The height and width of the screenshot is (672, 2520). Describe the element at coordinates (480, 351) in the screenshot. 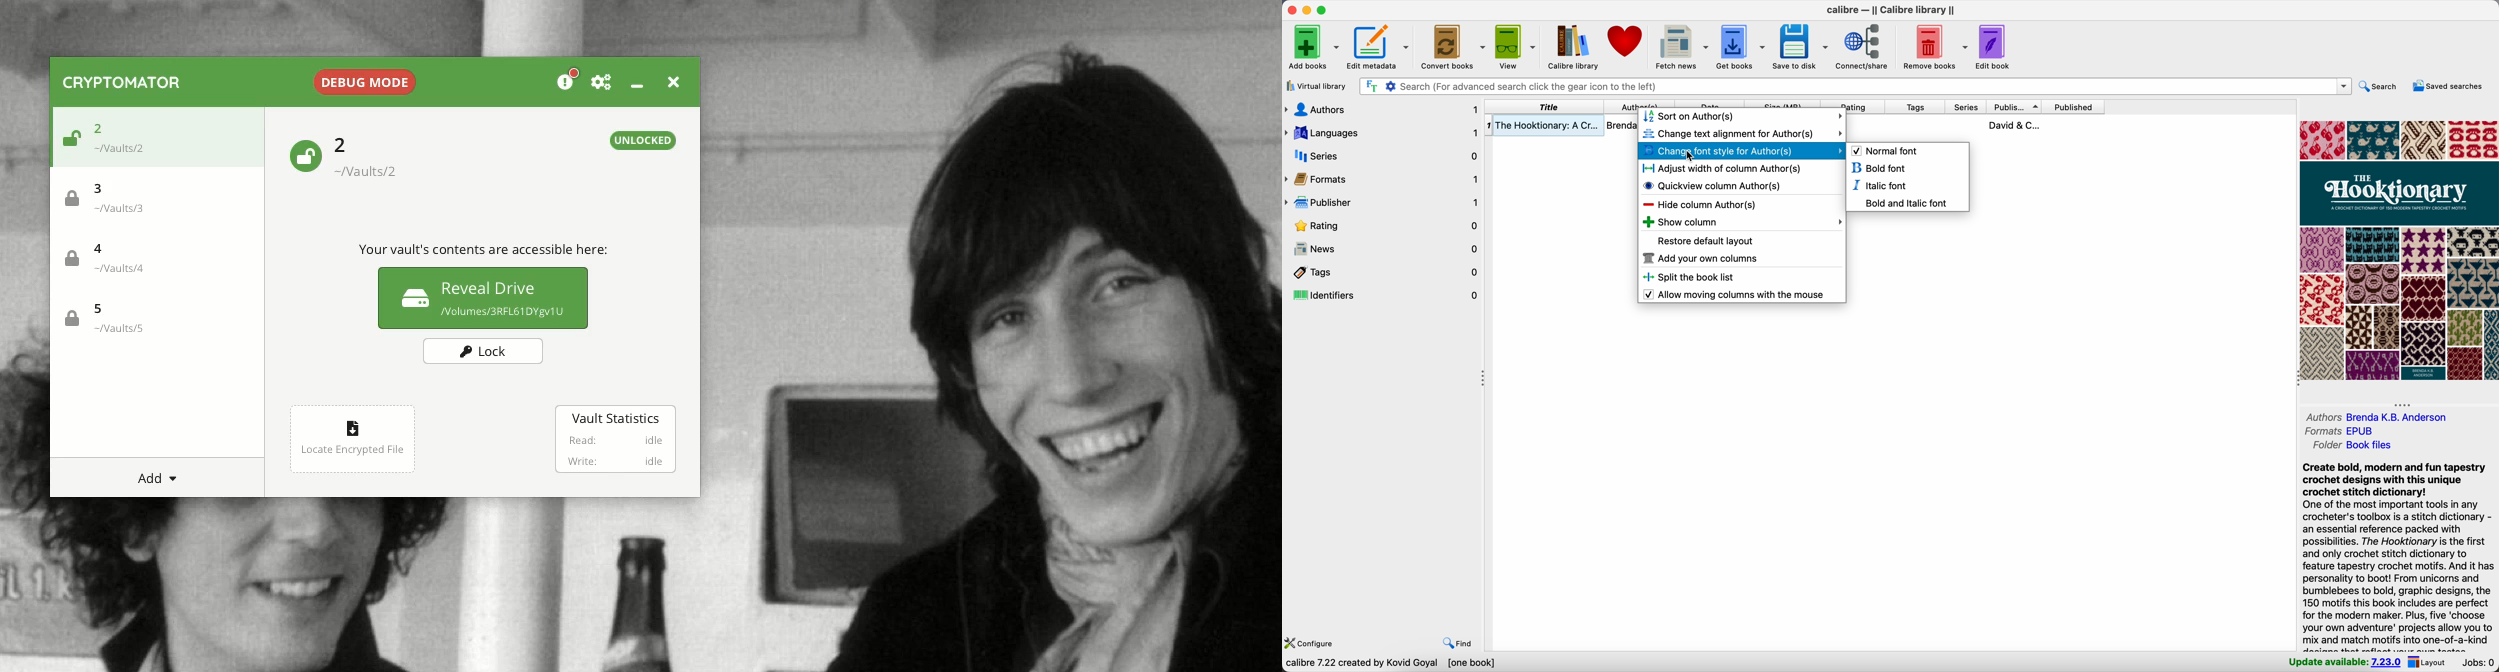

I see `Lock` at that location.